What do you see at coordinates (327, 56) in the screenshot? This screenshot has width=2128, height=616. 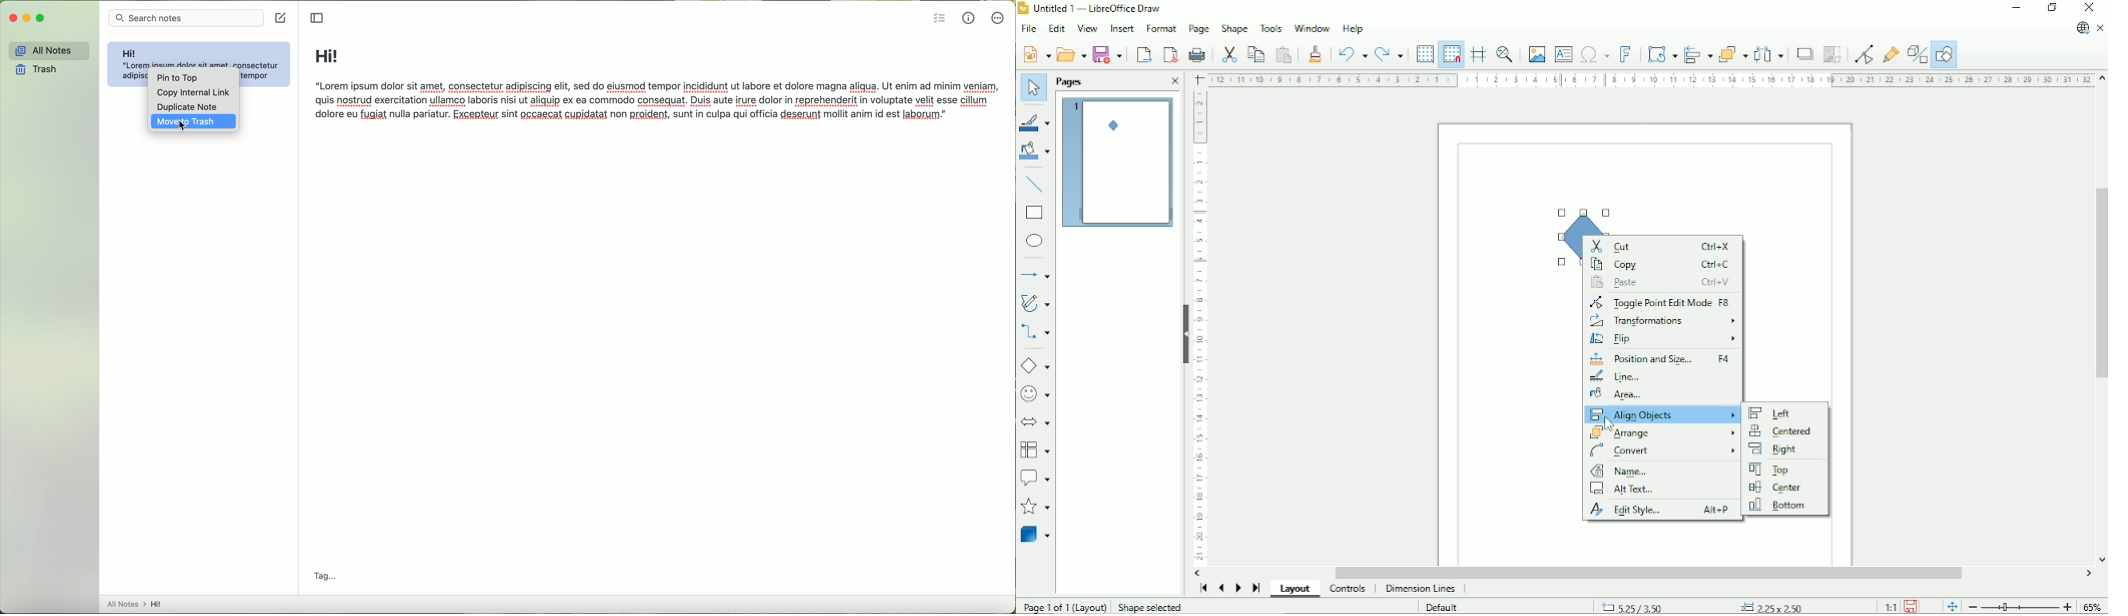 I see `Hi!` at bounding box center [327, 56].